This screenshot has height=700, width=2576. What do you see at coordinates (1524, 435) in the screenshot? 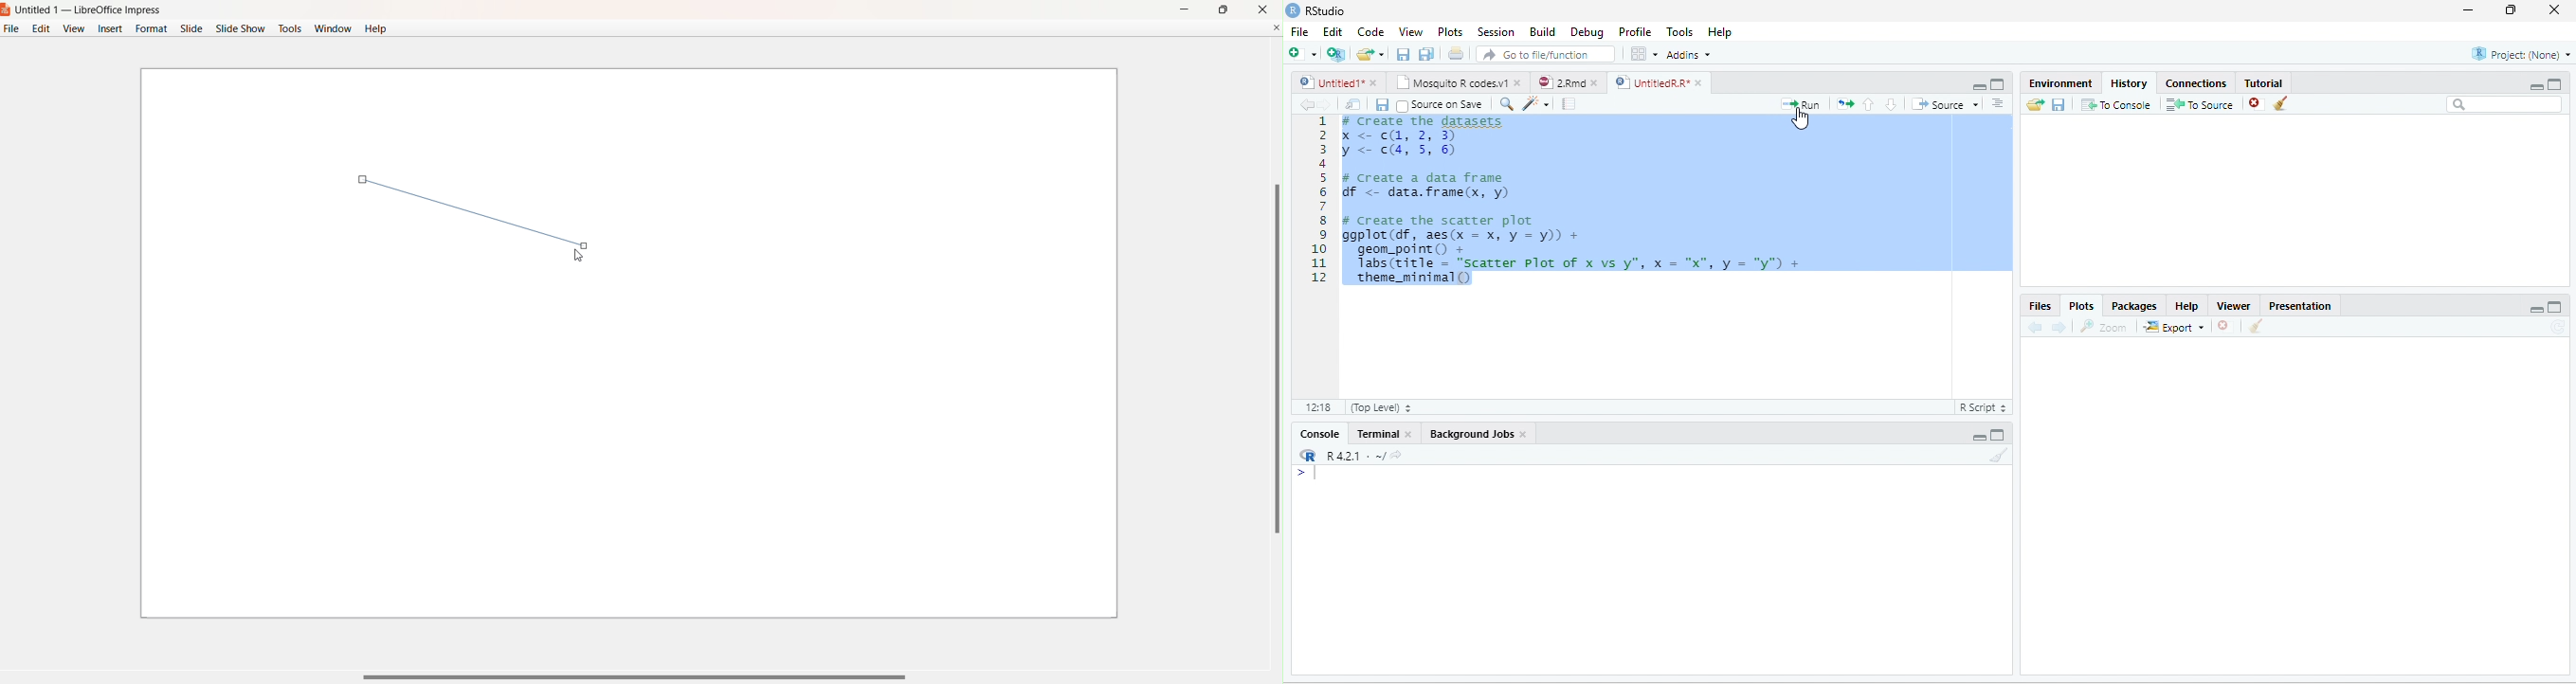
I see `close` at bounding box center [1524, 435].